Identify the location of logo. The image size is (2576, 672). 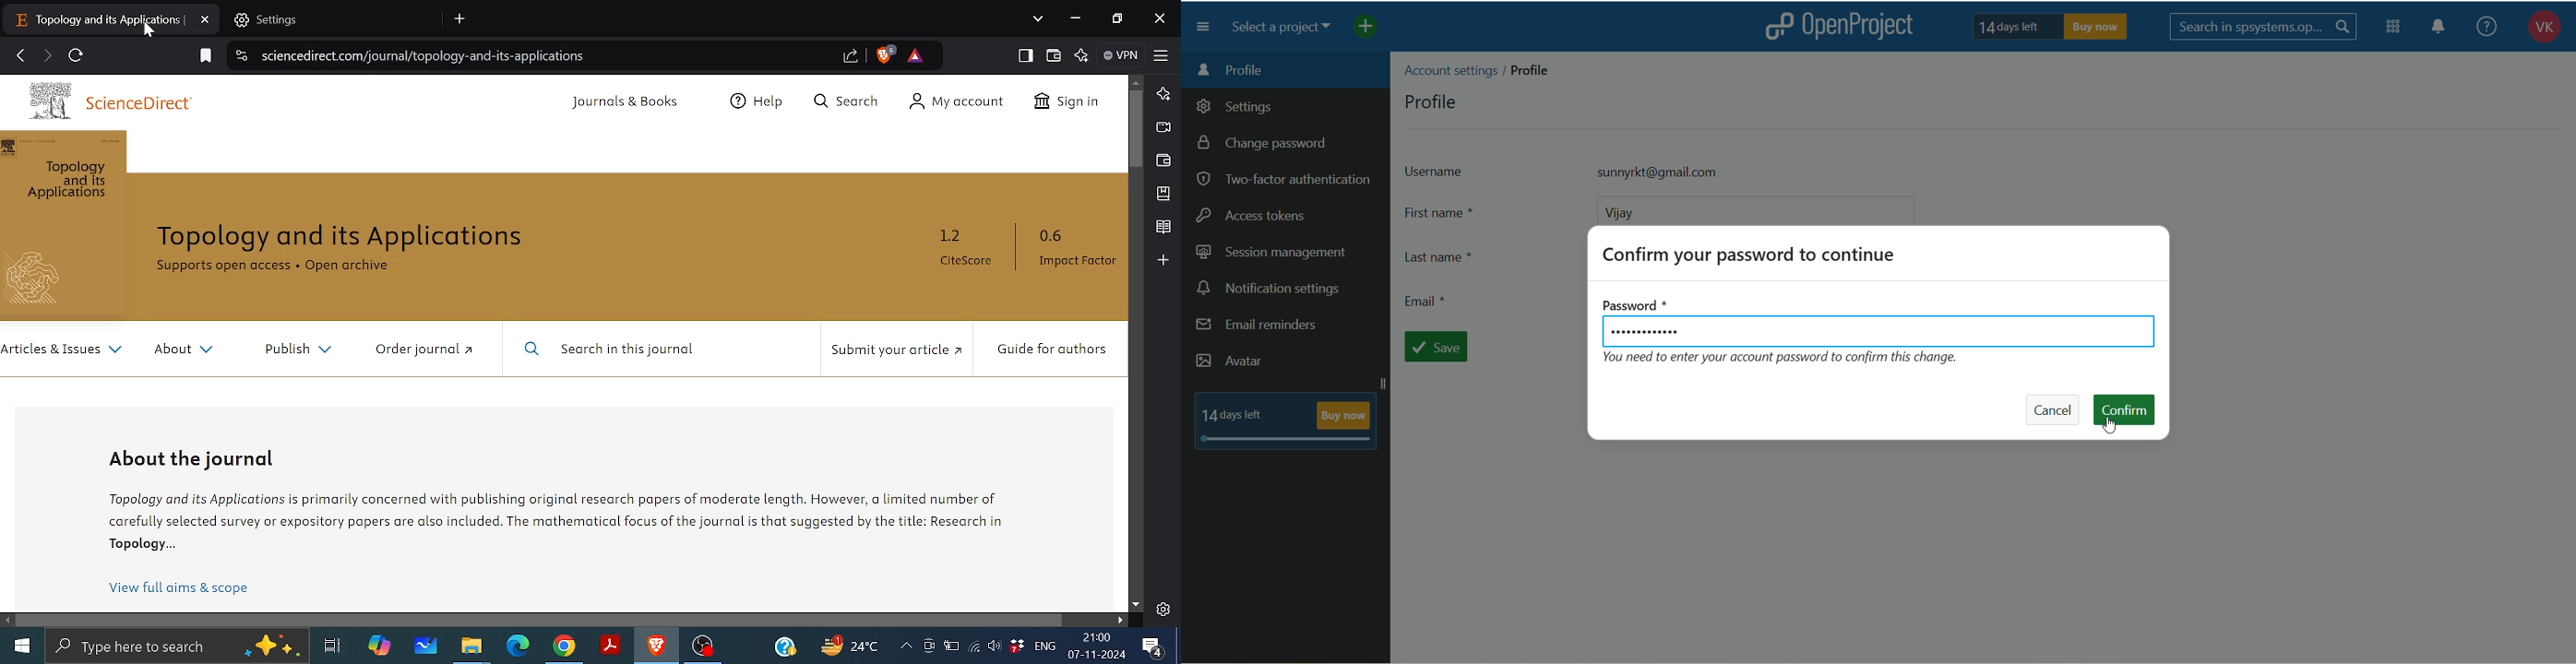
(48, 103).